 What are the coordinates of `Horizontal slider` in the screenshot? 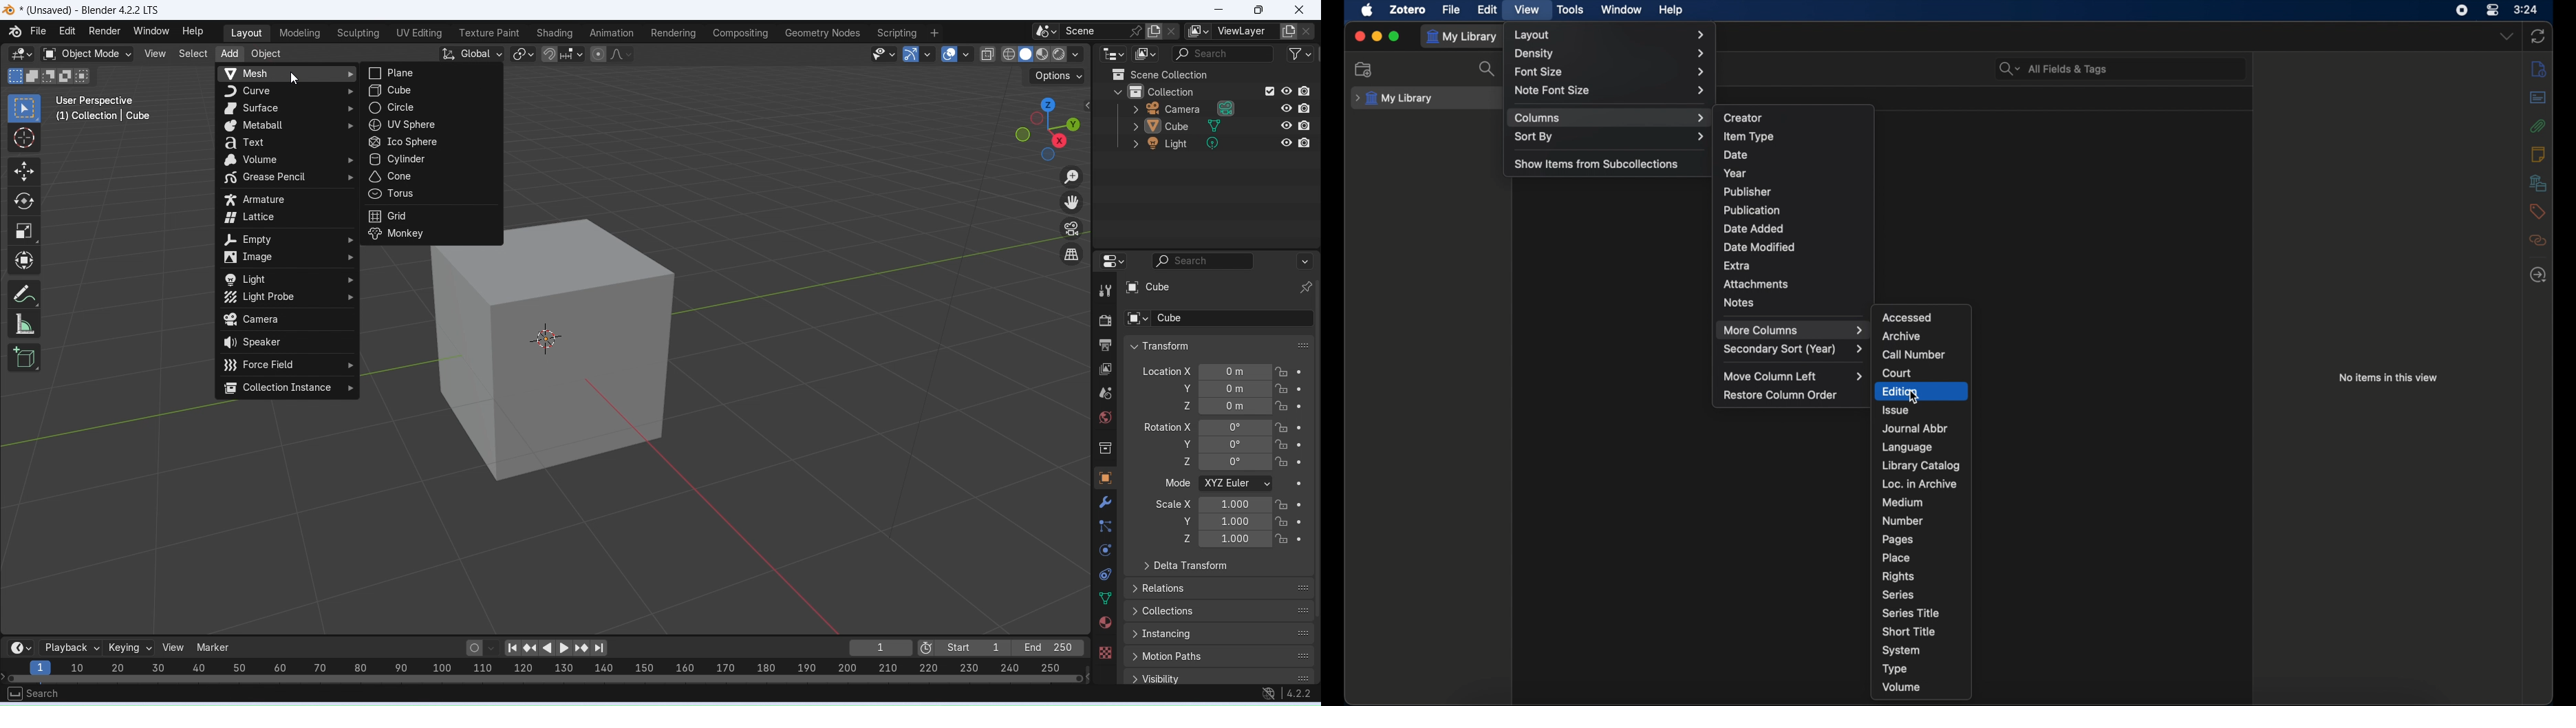 It's located at (547, 678).